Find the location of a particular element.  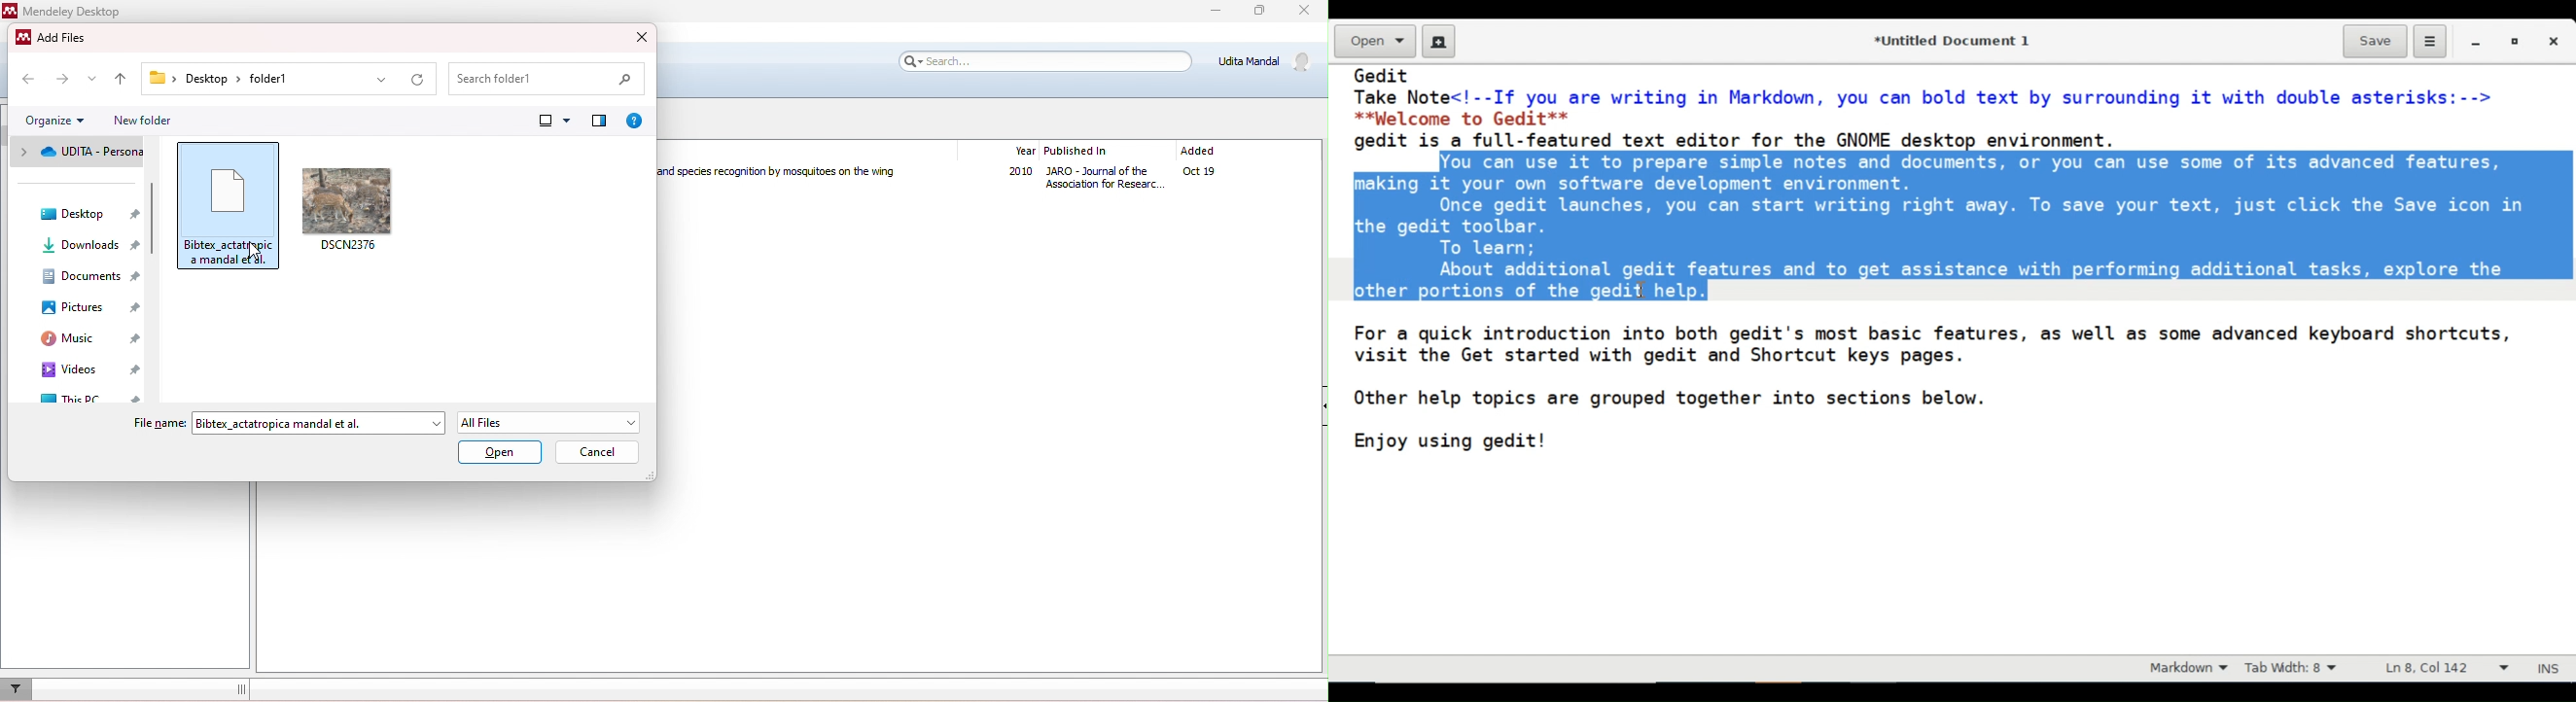

desktop is located at coordinates (88, 213).